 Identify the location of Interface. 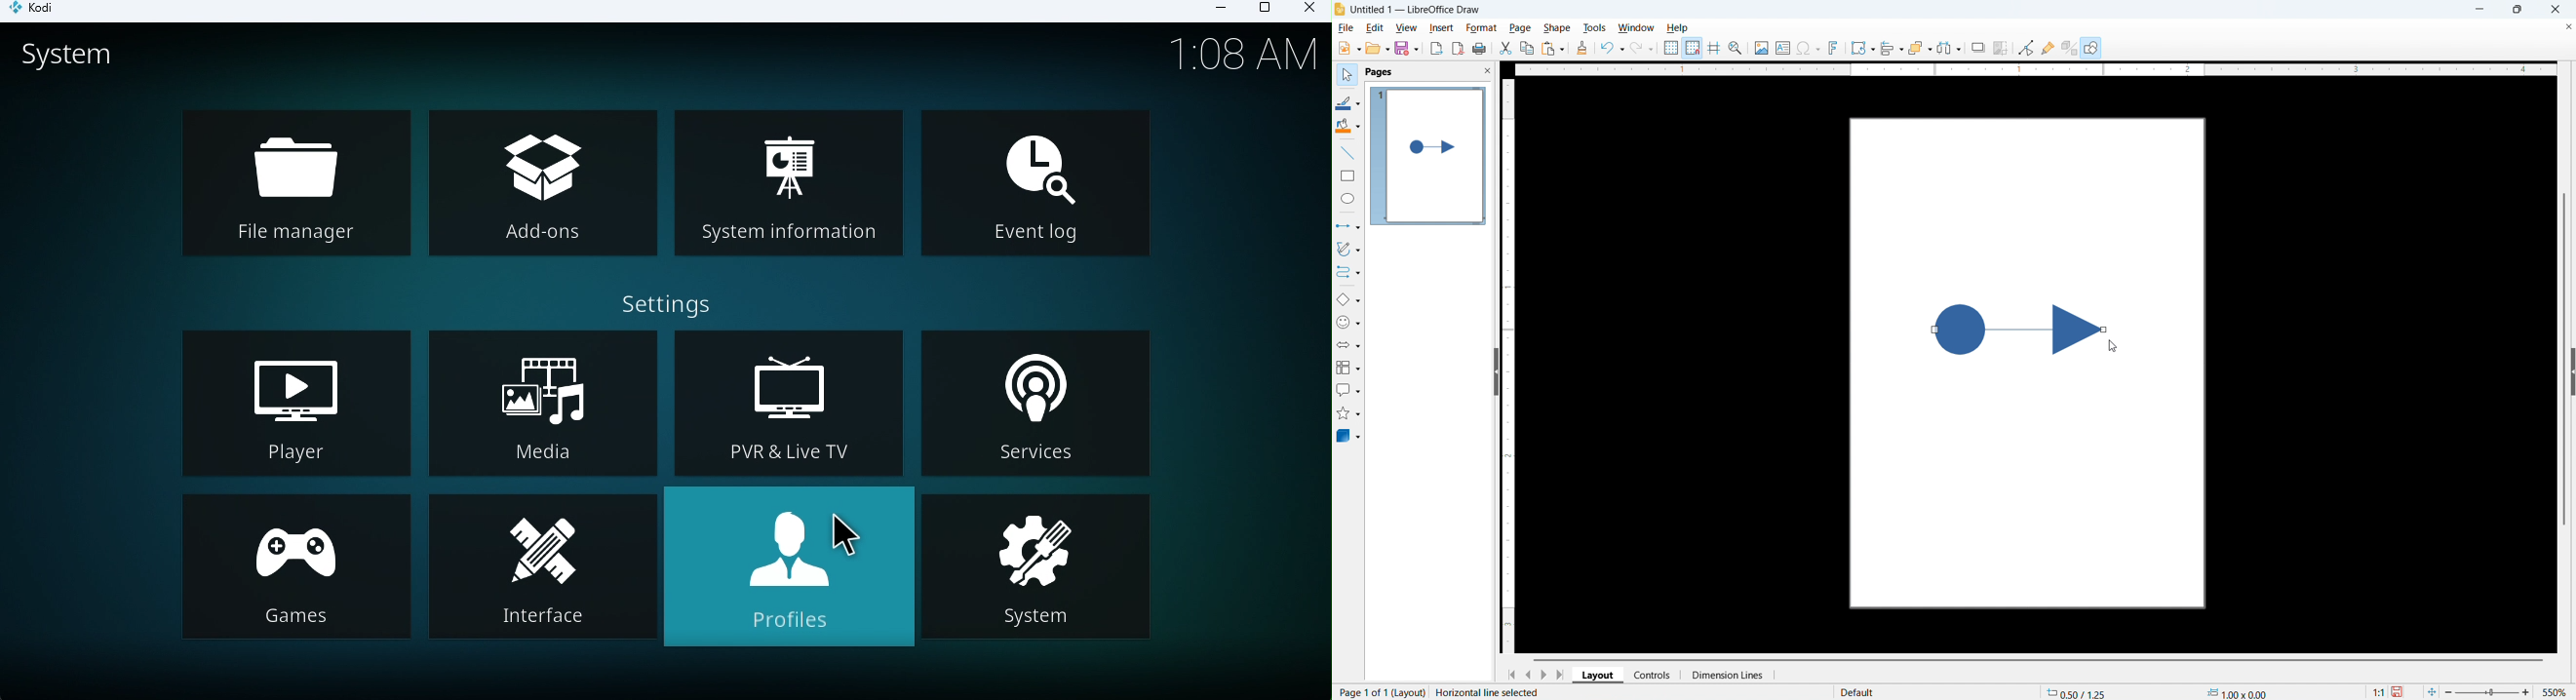
(540, 572).